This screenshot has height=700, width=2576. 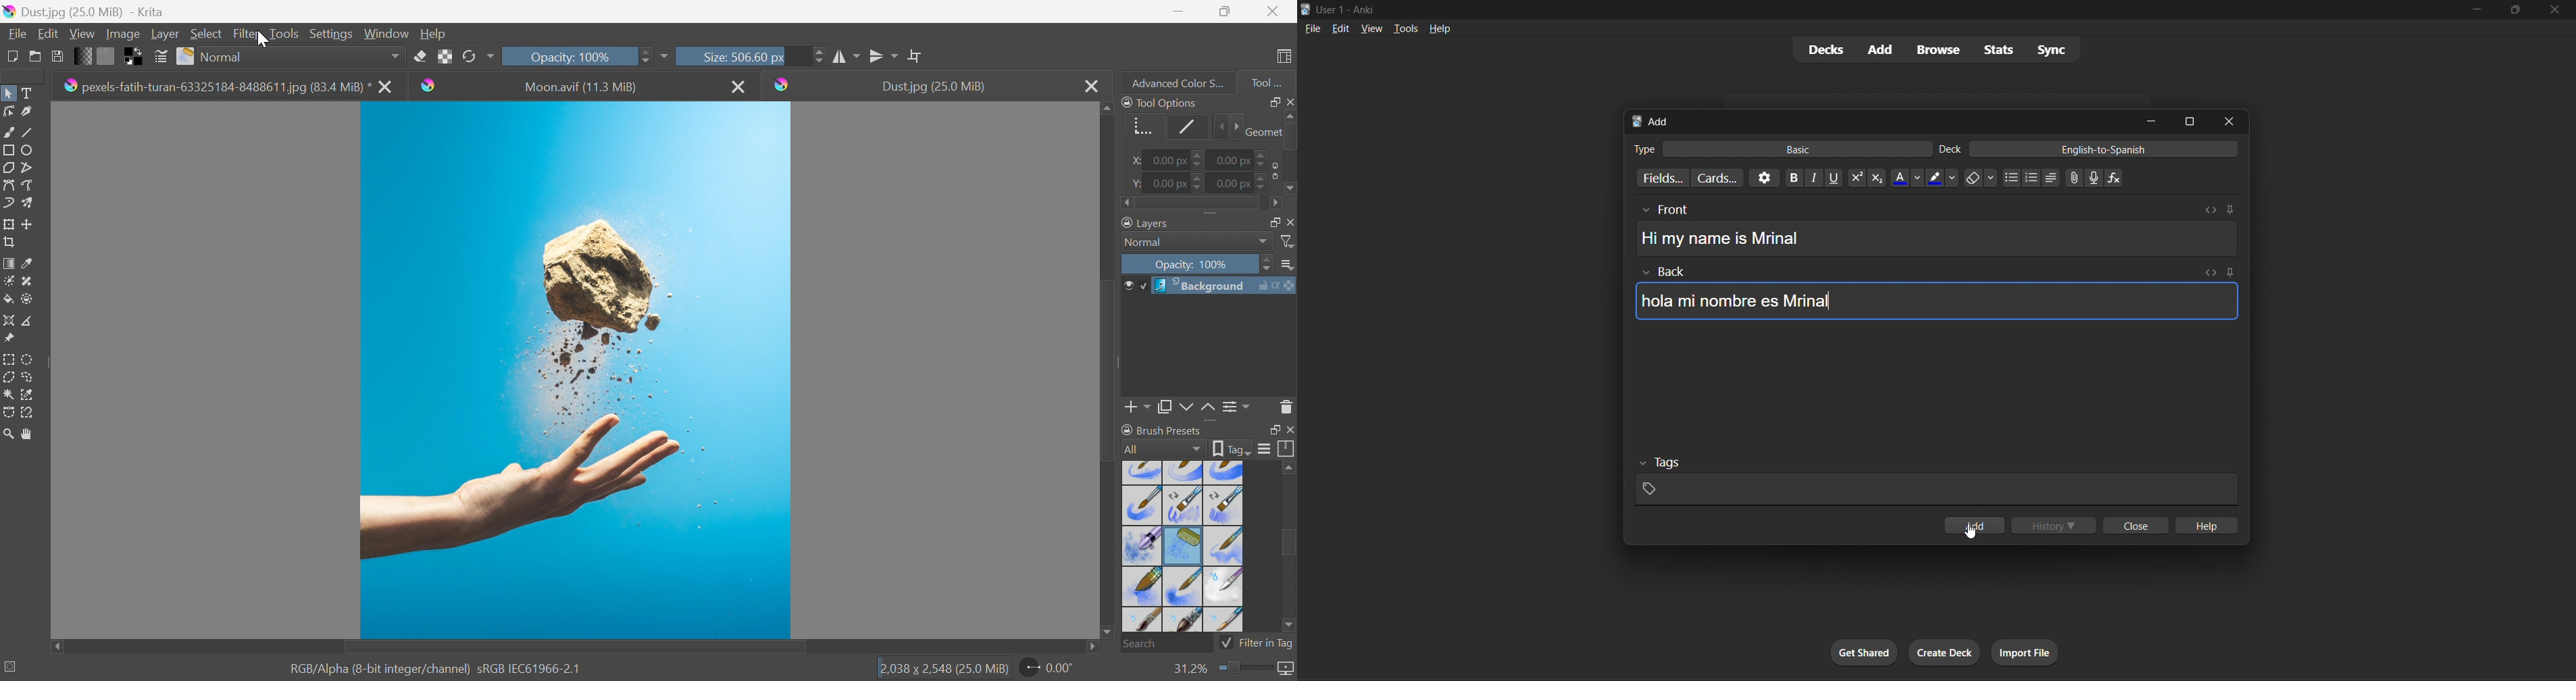 I want to click on Crop the image to an area, so click(x=11, y=244).